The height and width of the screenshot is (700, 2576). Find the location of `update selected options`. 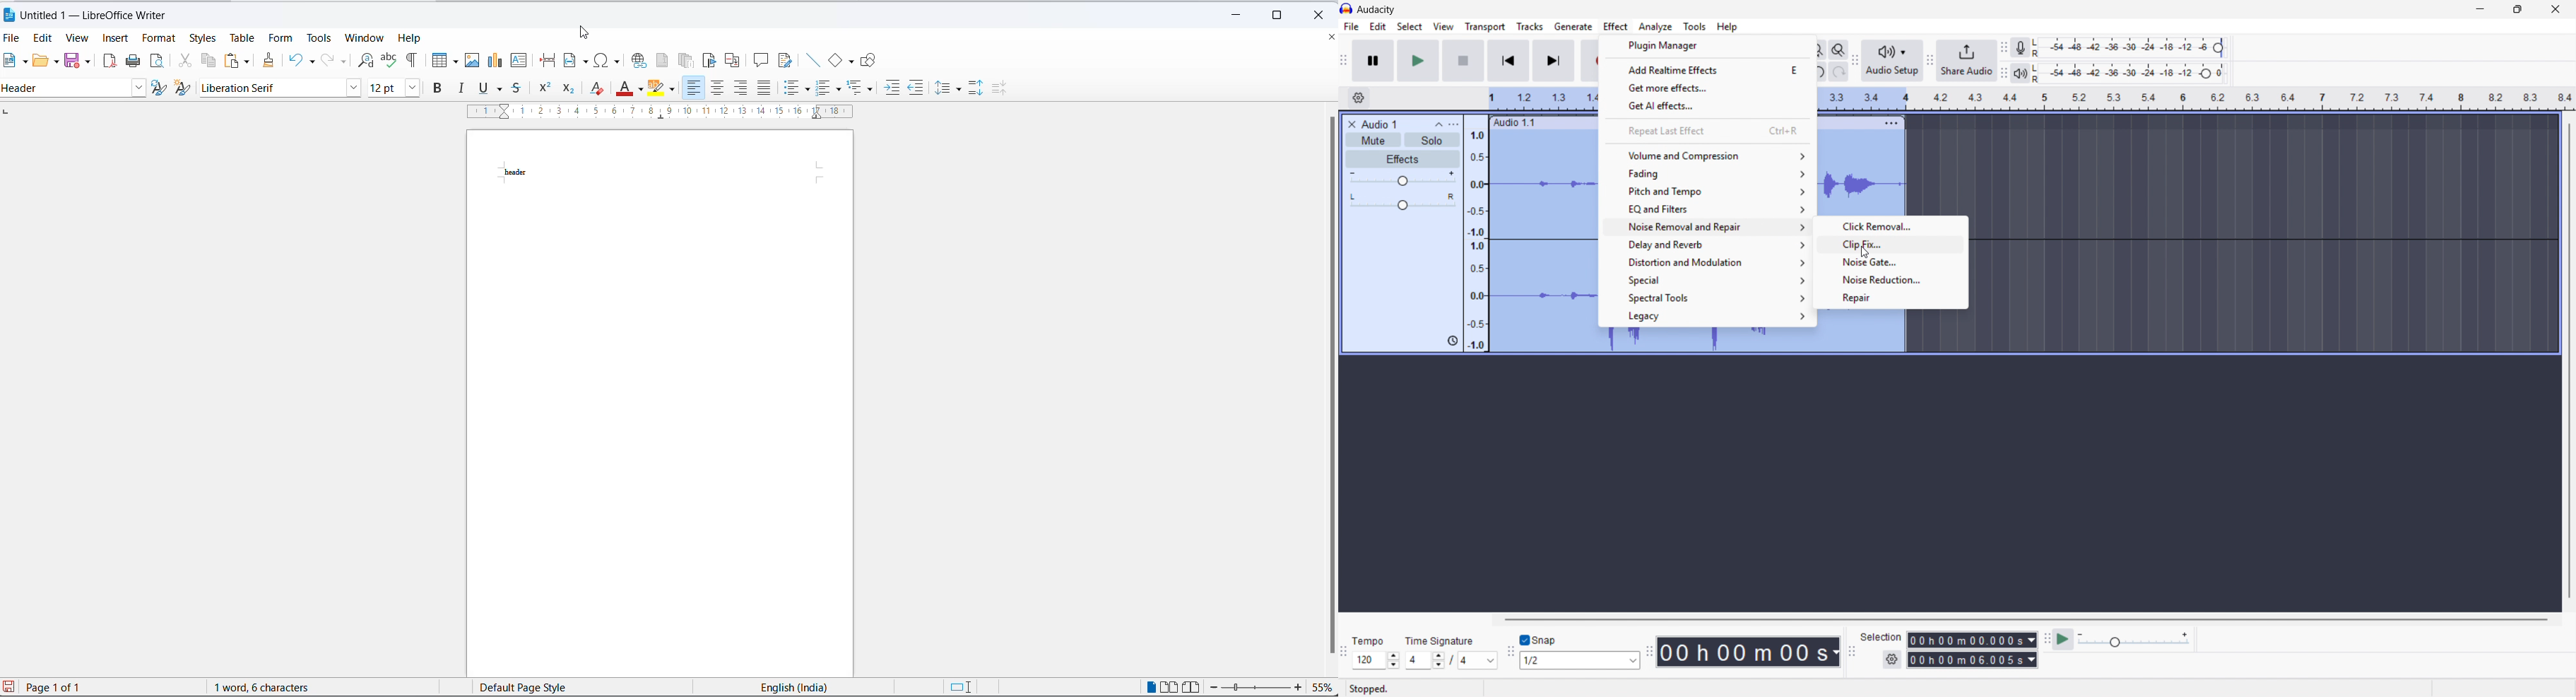

update selected options is located at coordinates (161, 88).